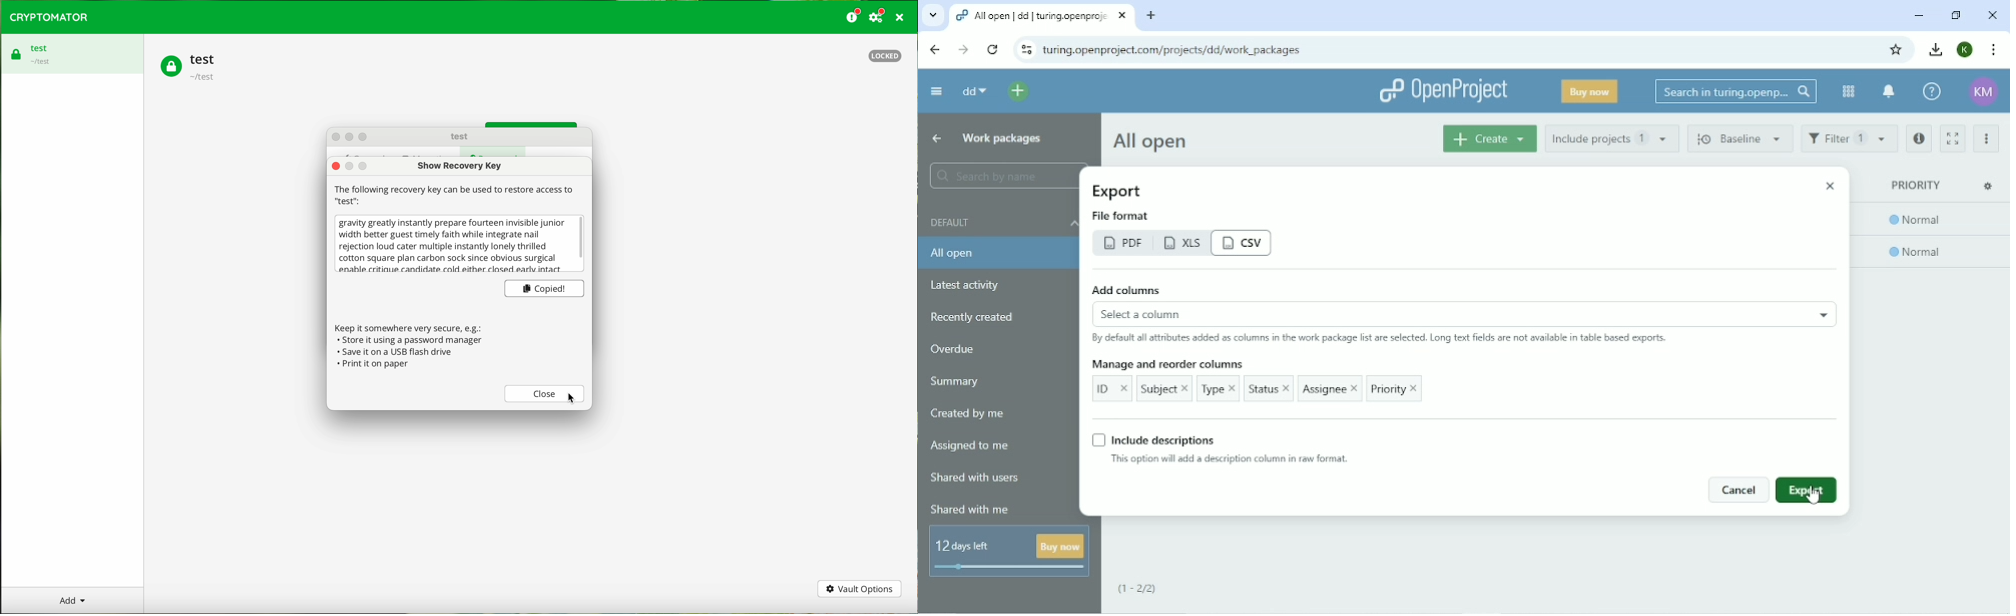  I want to click on Recently created, so click(977, 316).